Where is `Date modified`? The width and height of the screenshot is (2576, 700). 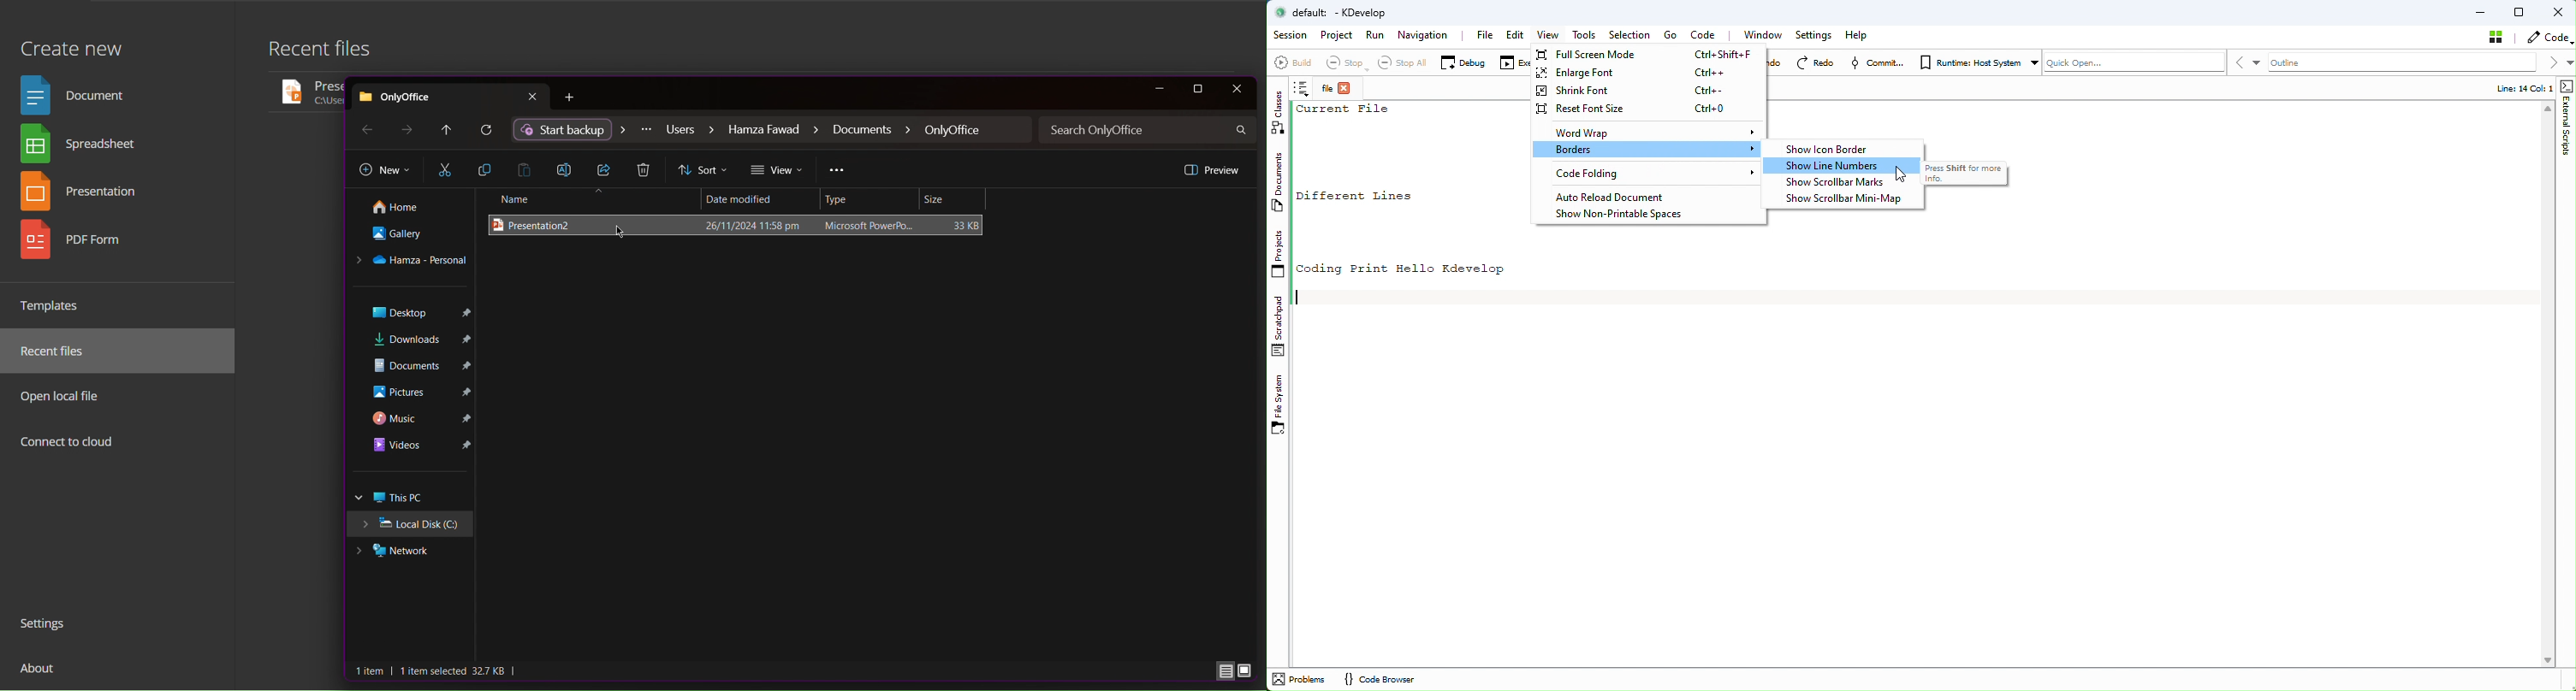
Date modified is located at coordinates (764, 201).